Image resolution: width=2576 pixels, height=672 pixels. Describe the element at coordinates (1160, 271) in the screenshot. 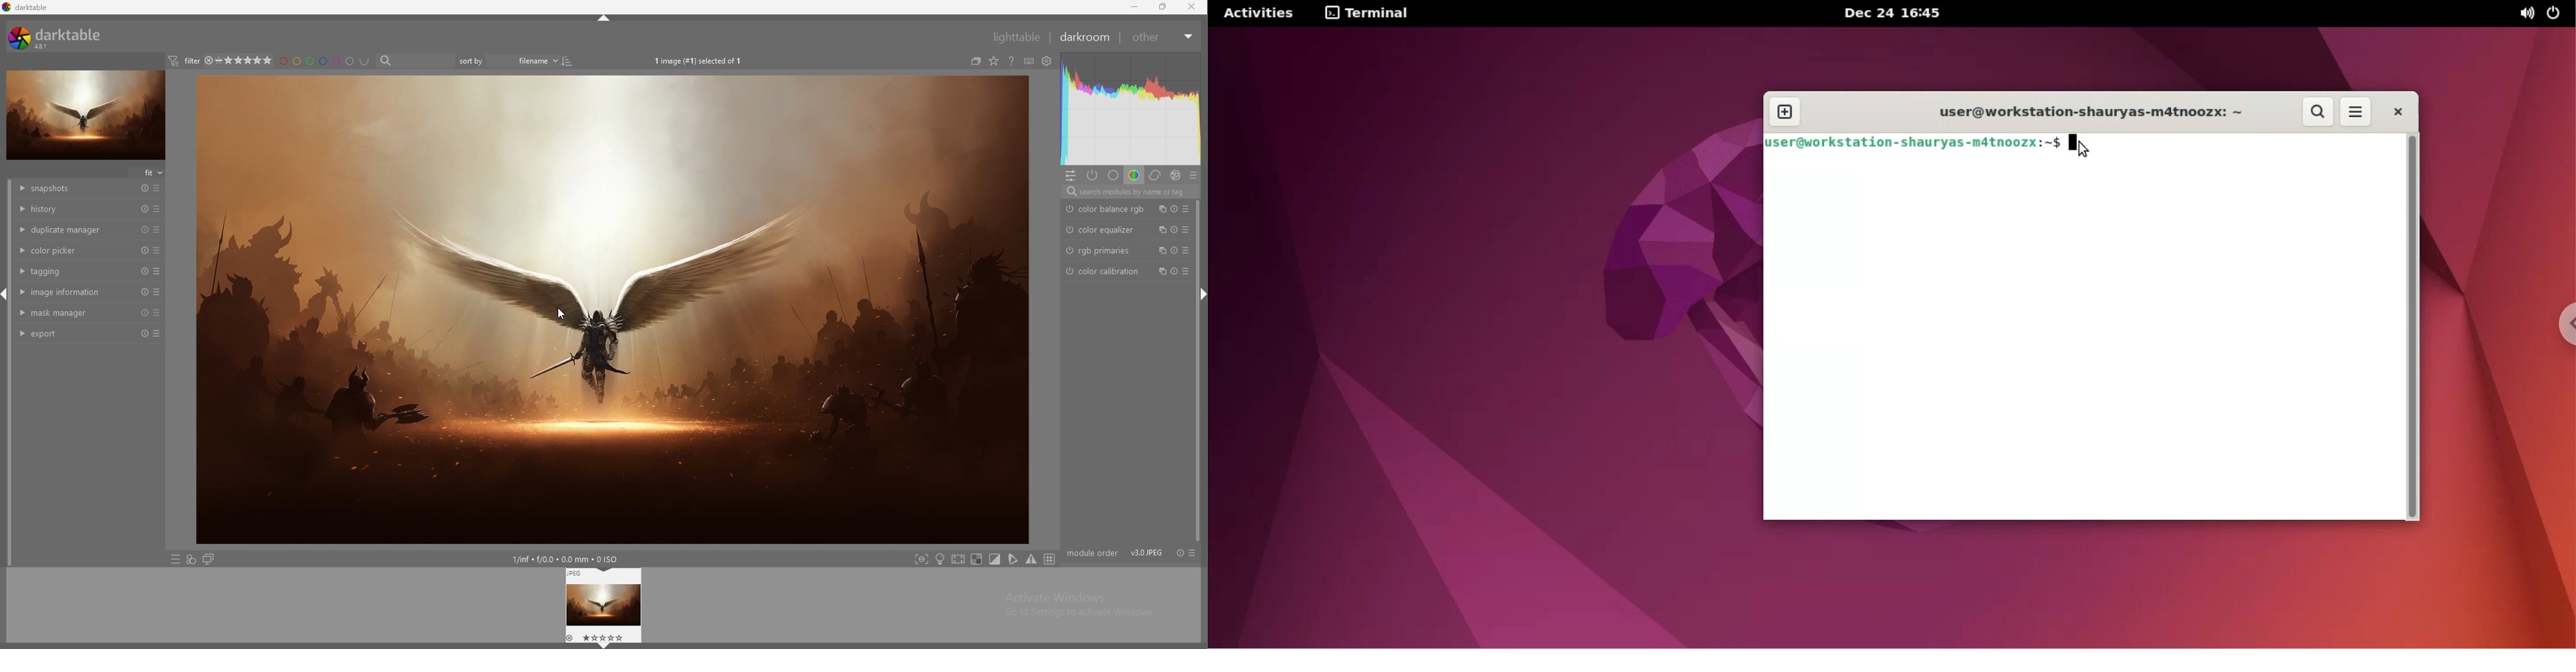

I see `multiple instance action` at that location.